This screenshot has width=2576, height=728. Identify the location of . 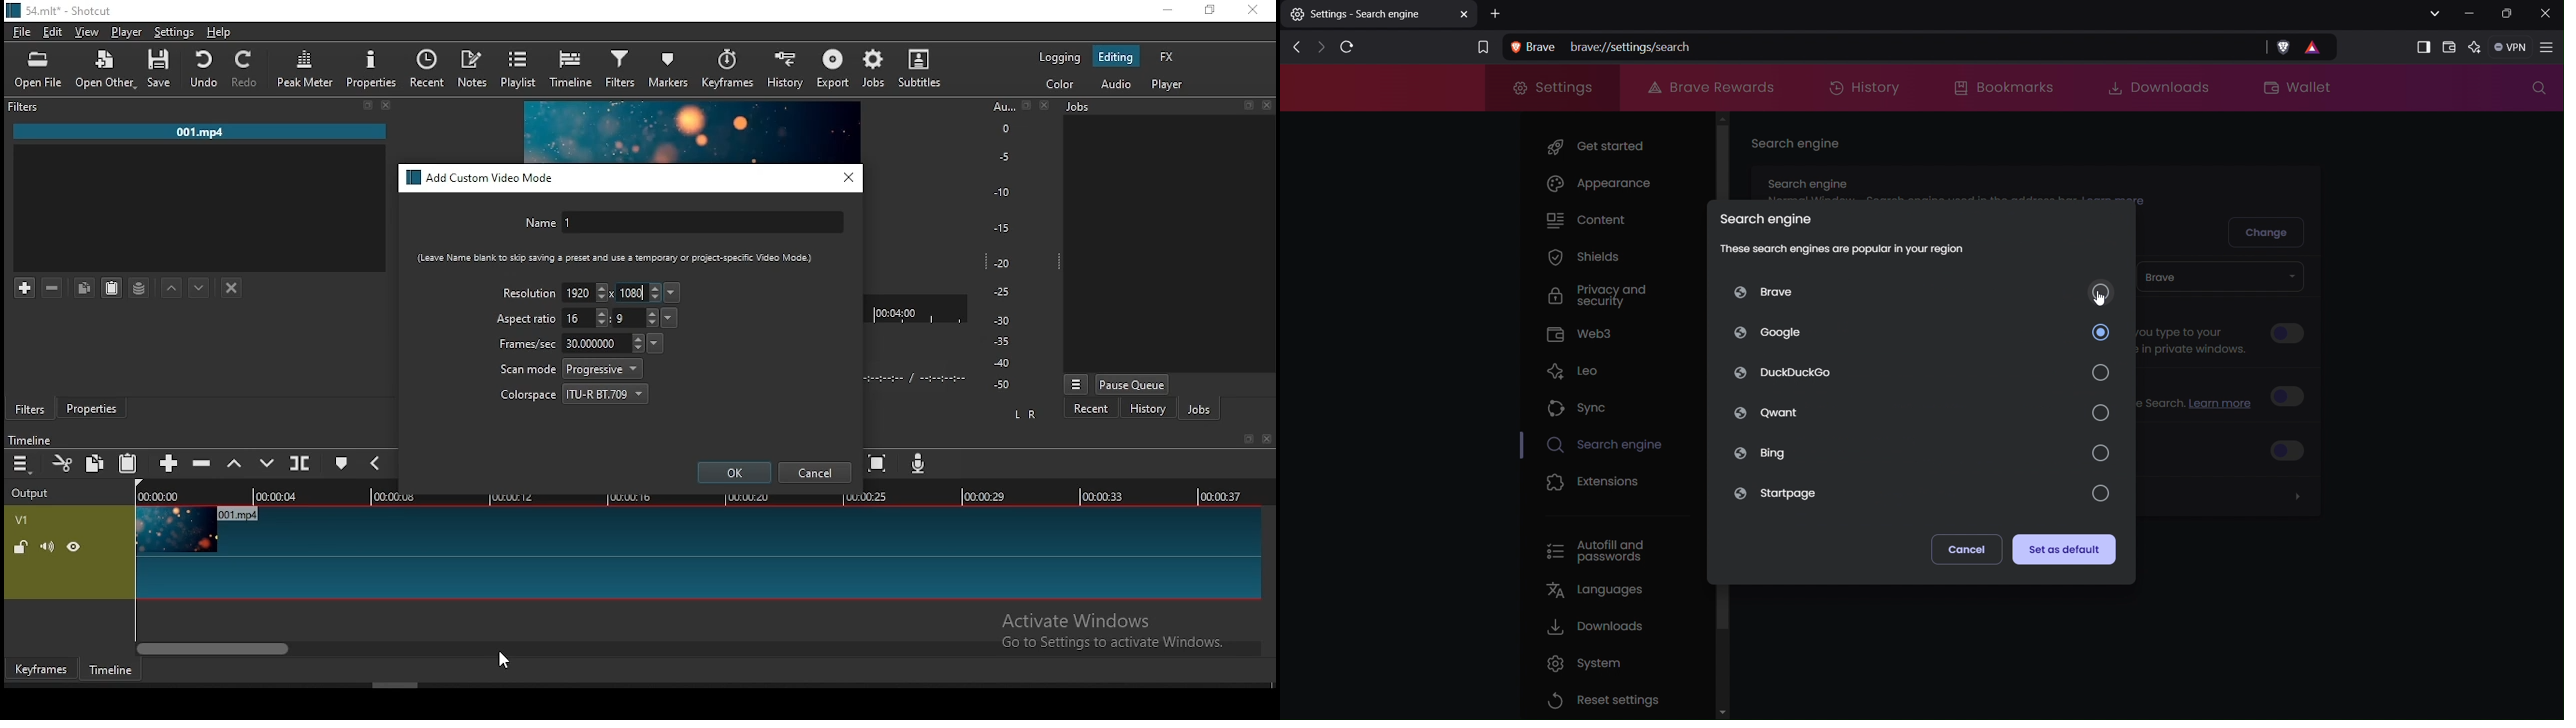
(1270, 439).